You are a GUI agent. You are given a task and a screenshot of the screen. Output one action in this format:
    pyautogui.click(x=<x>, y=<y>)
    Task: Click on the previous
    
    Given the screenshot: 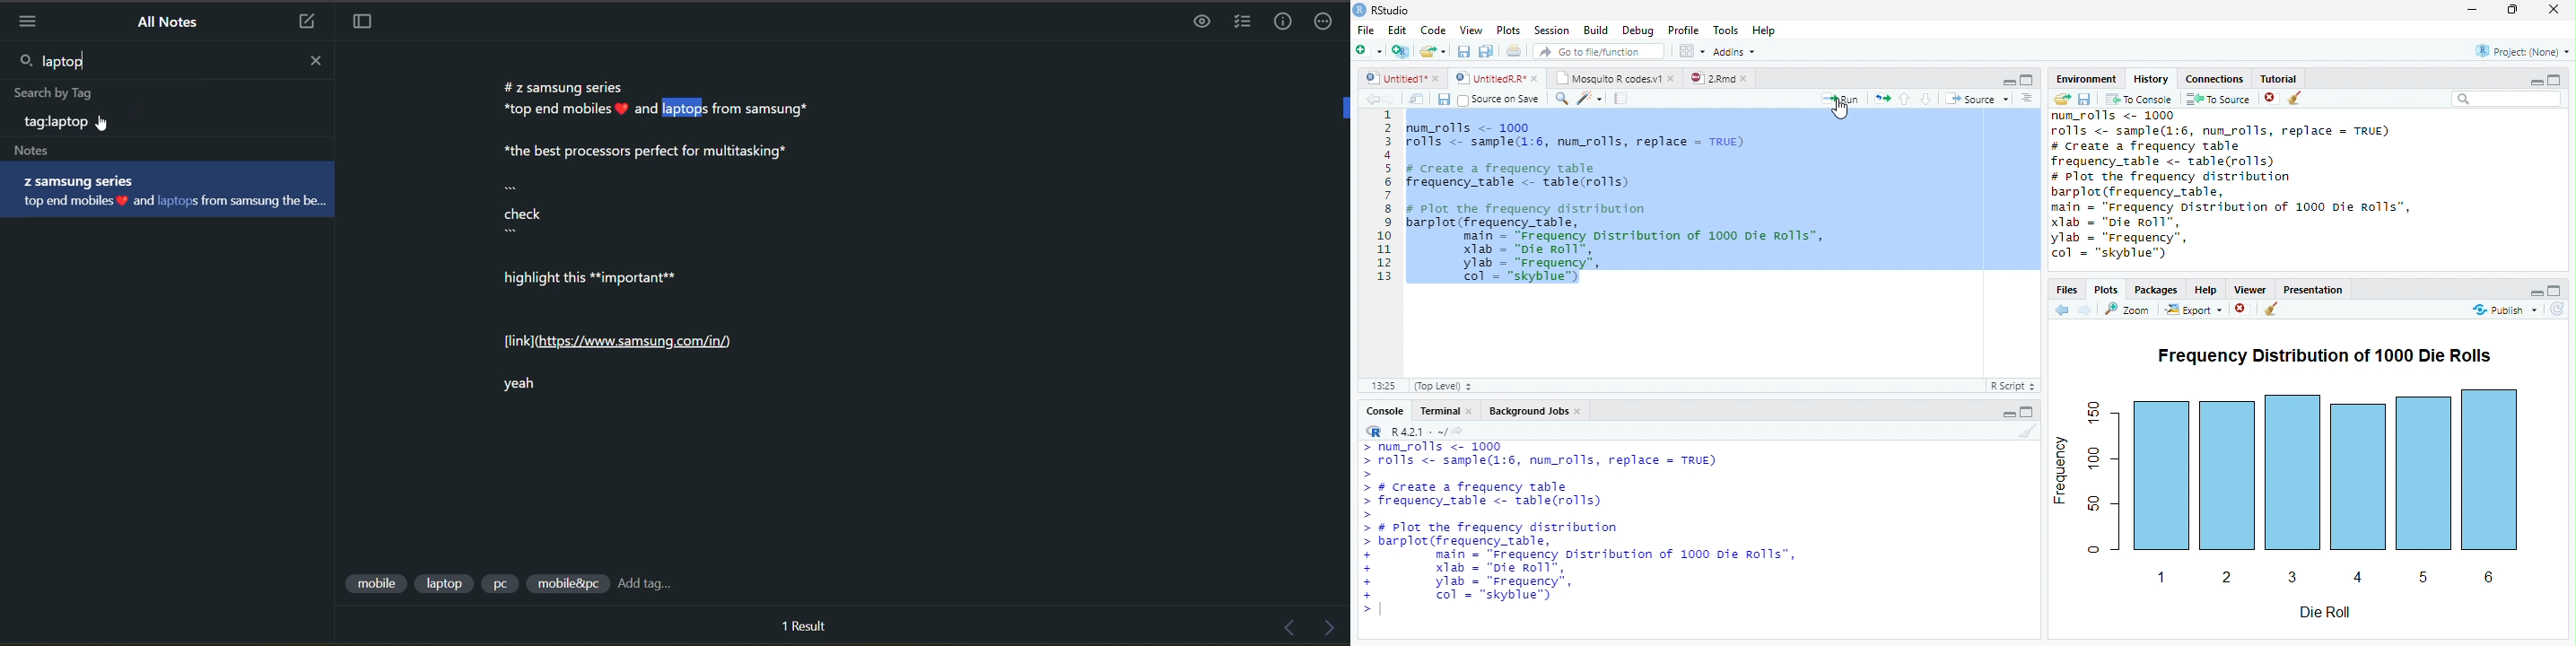 What is the action you would take?
    pyautogui.click(x=1295, y=629)
    